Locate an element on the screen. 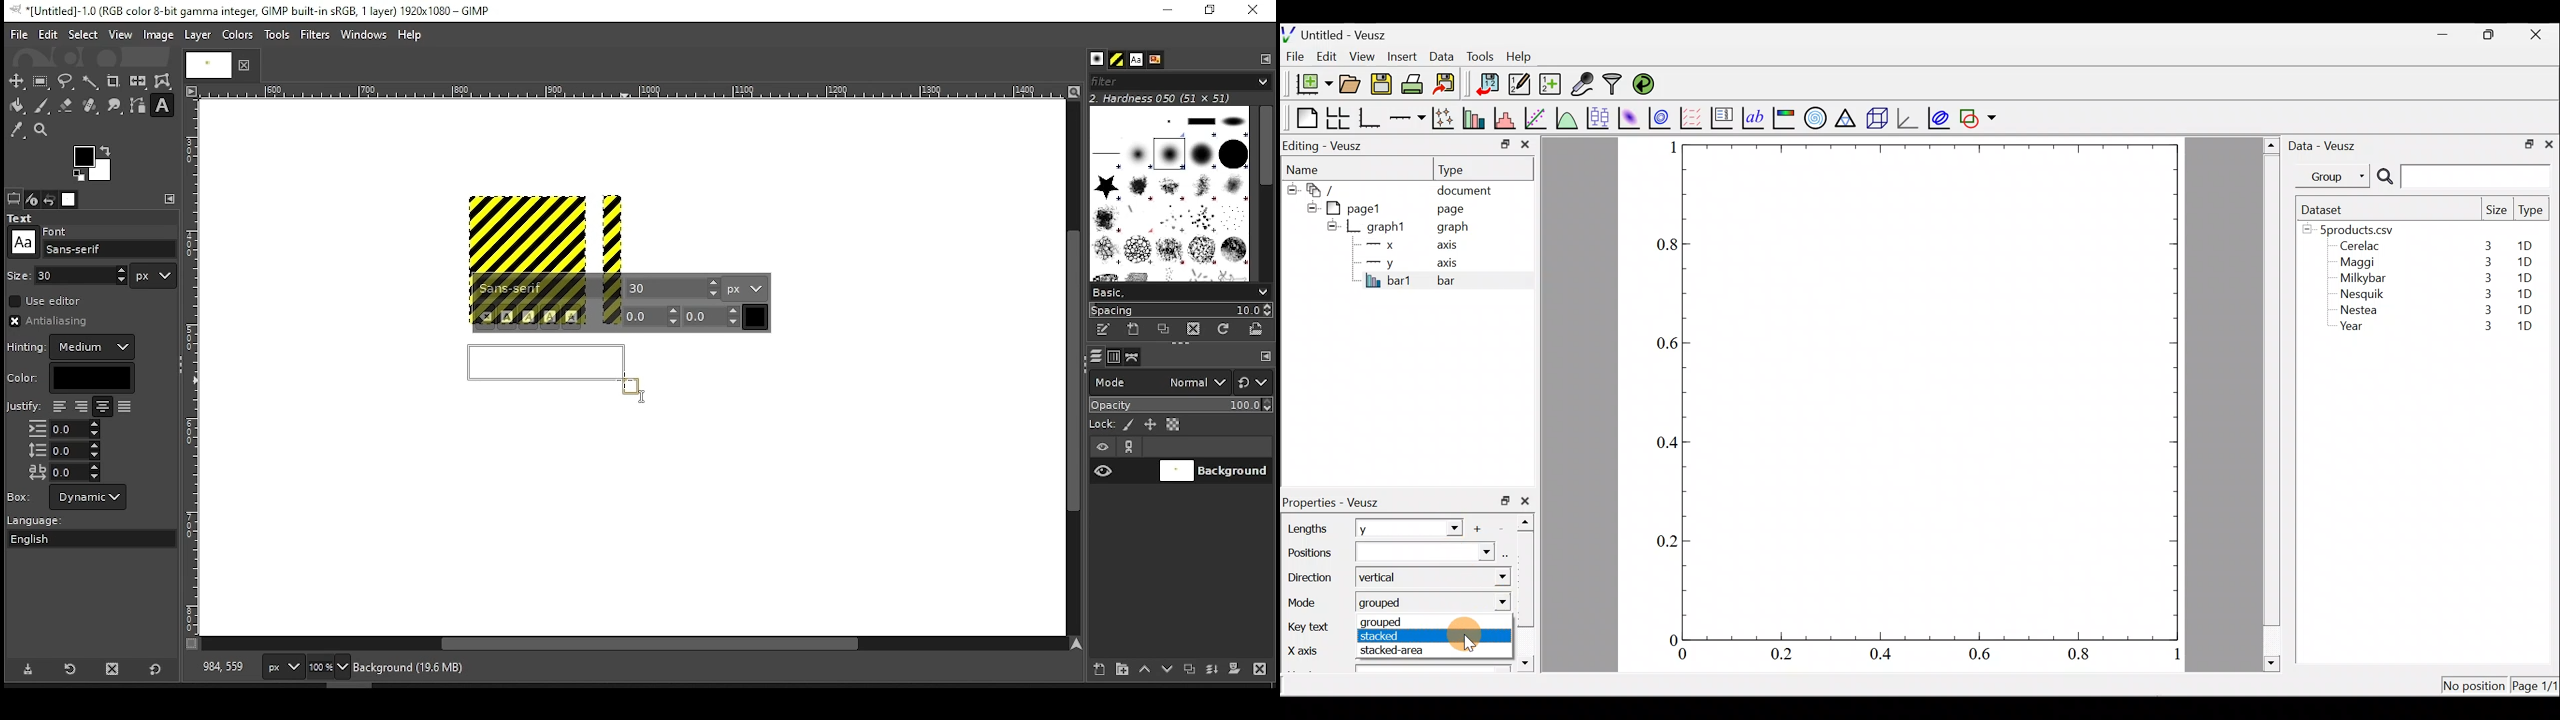  818,363 is located at coordinates (221, 667).